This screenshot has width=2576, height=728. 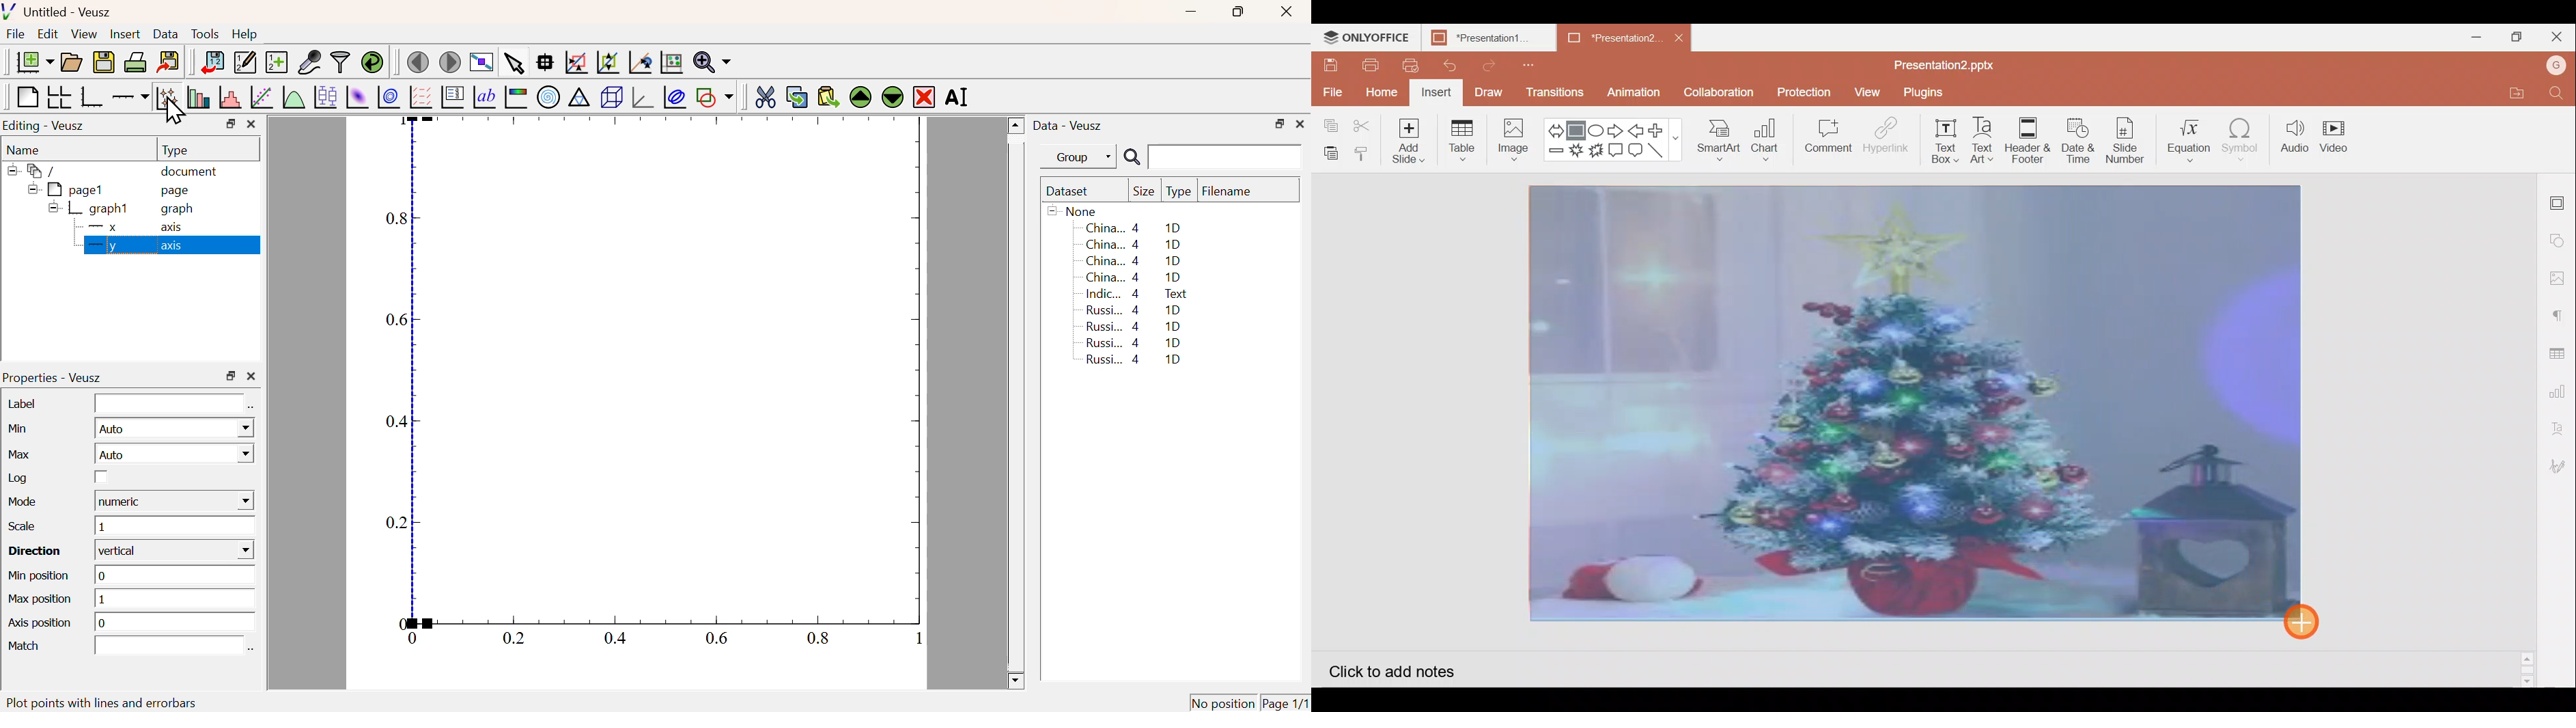 I want to click on Quick print, so click(x=1407, y=63).